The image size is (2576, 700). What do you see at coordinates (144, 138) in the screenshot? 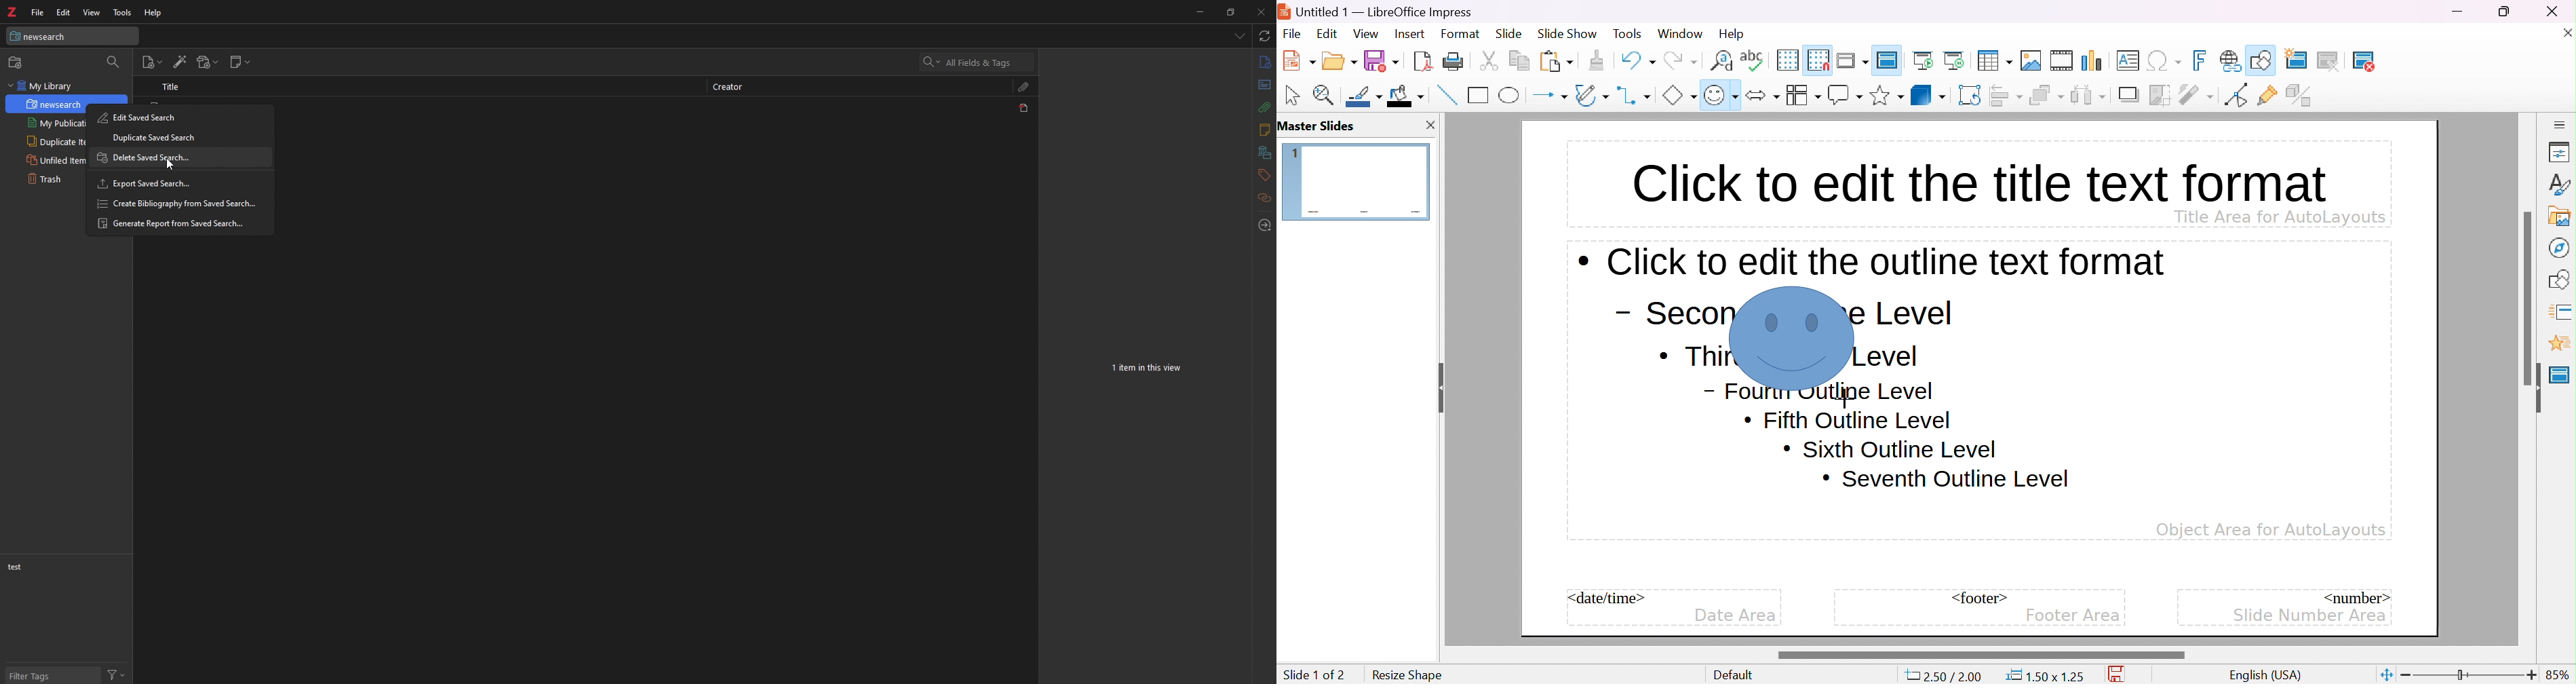
I see `Duplicate Saved Search` at bounding box center [144, 138].